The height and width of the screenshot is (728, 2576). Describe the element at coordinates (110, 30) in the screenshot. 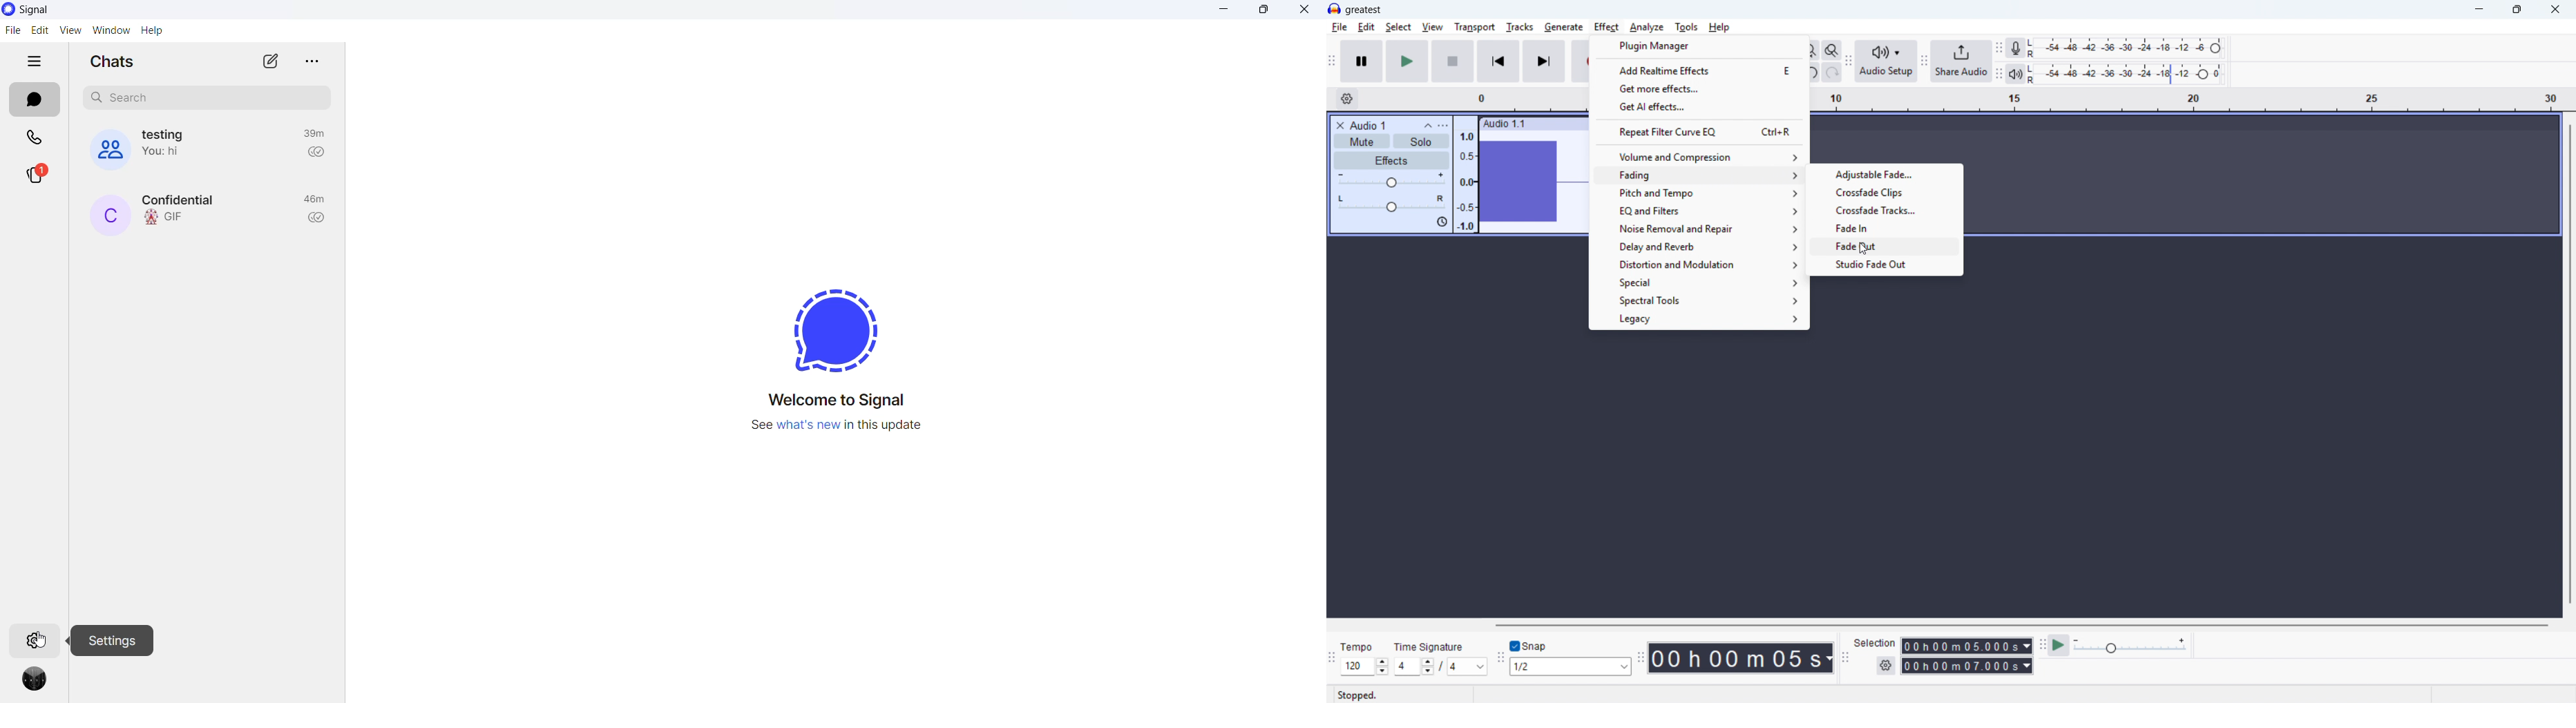

I see `window` at that location.